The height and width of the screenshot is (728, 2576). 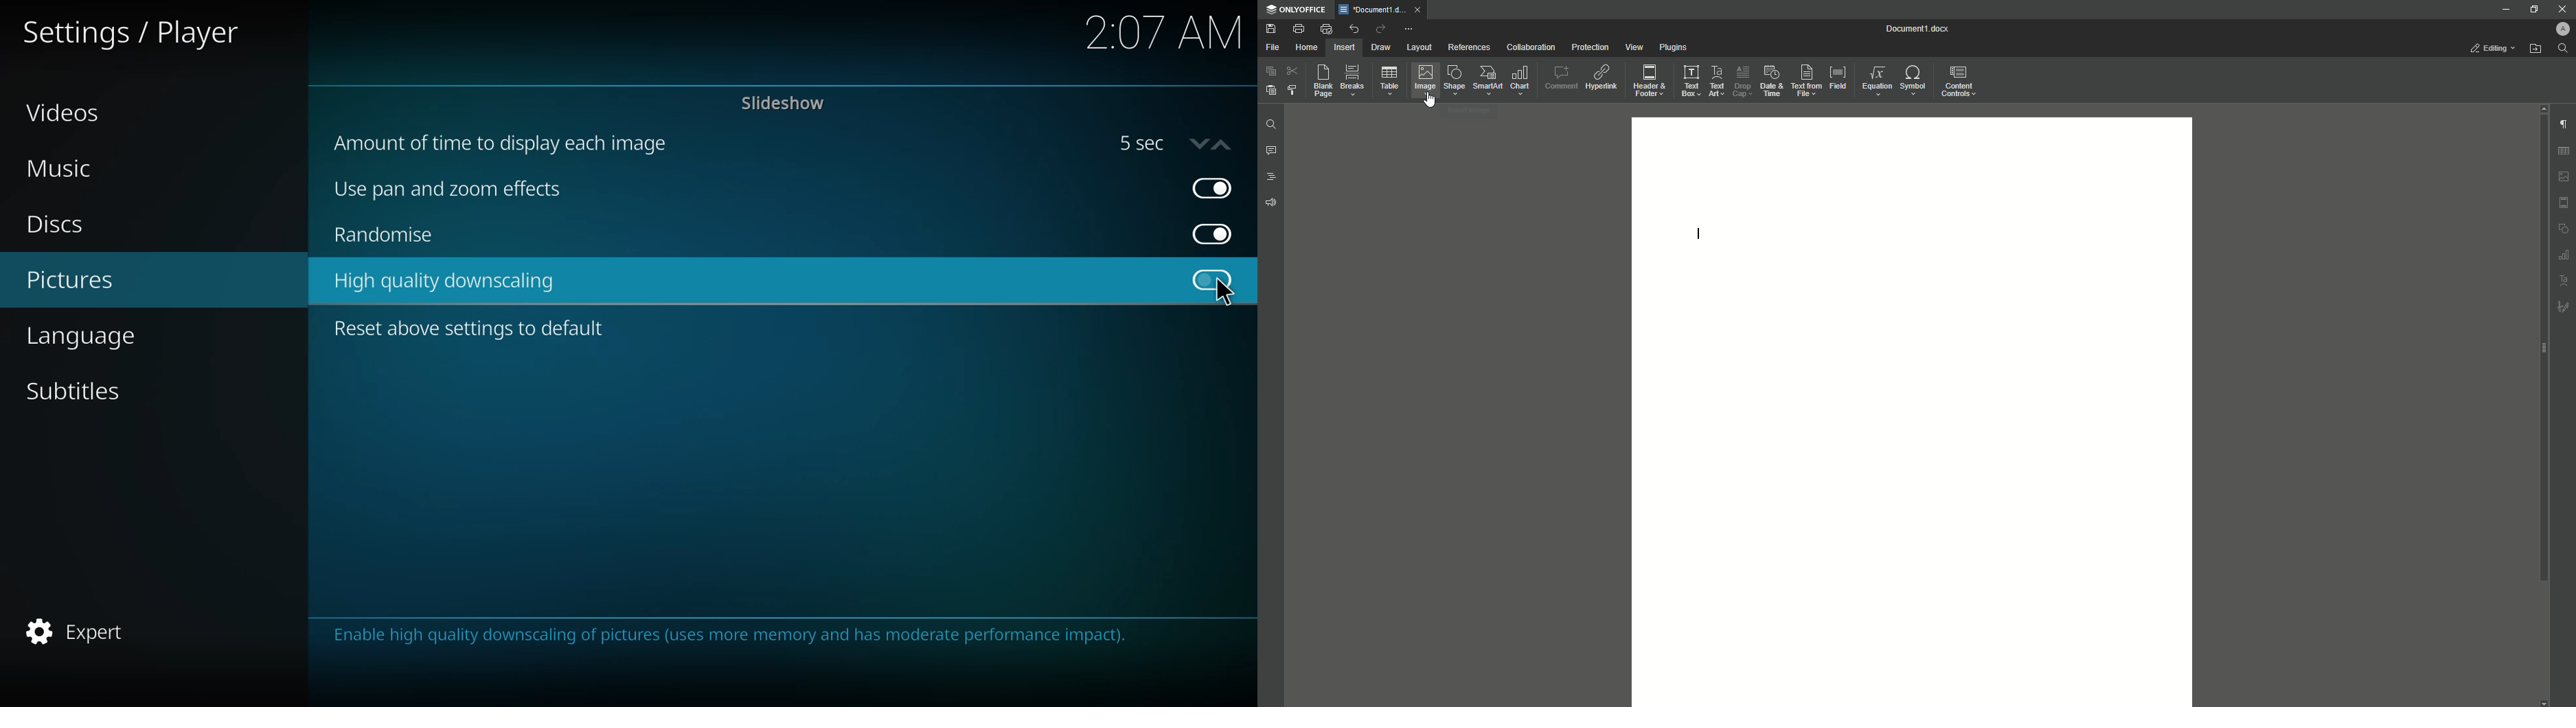 What do you see at coordinates (1166, 33) in the screenshot?
I see `time` at bounding box center [1166, 33].